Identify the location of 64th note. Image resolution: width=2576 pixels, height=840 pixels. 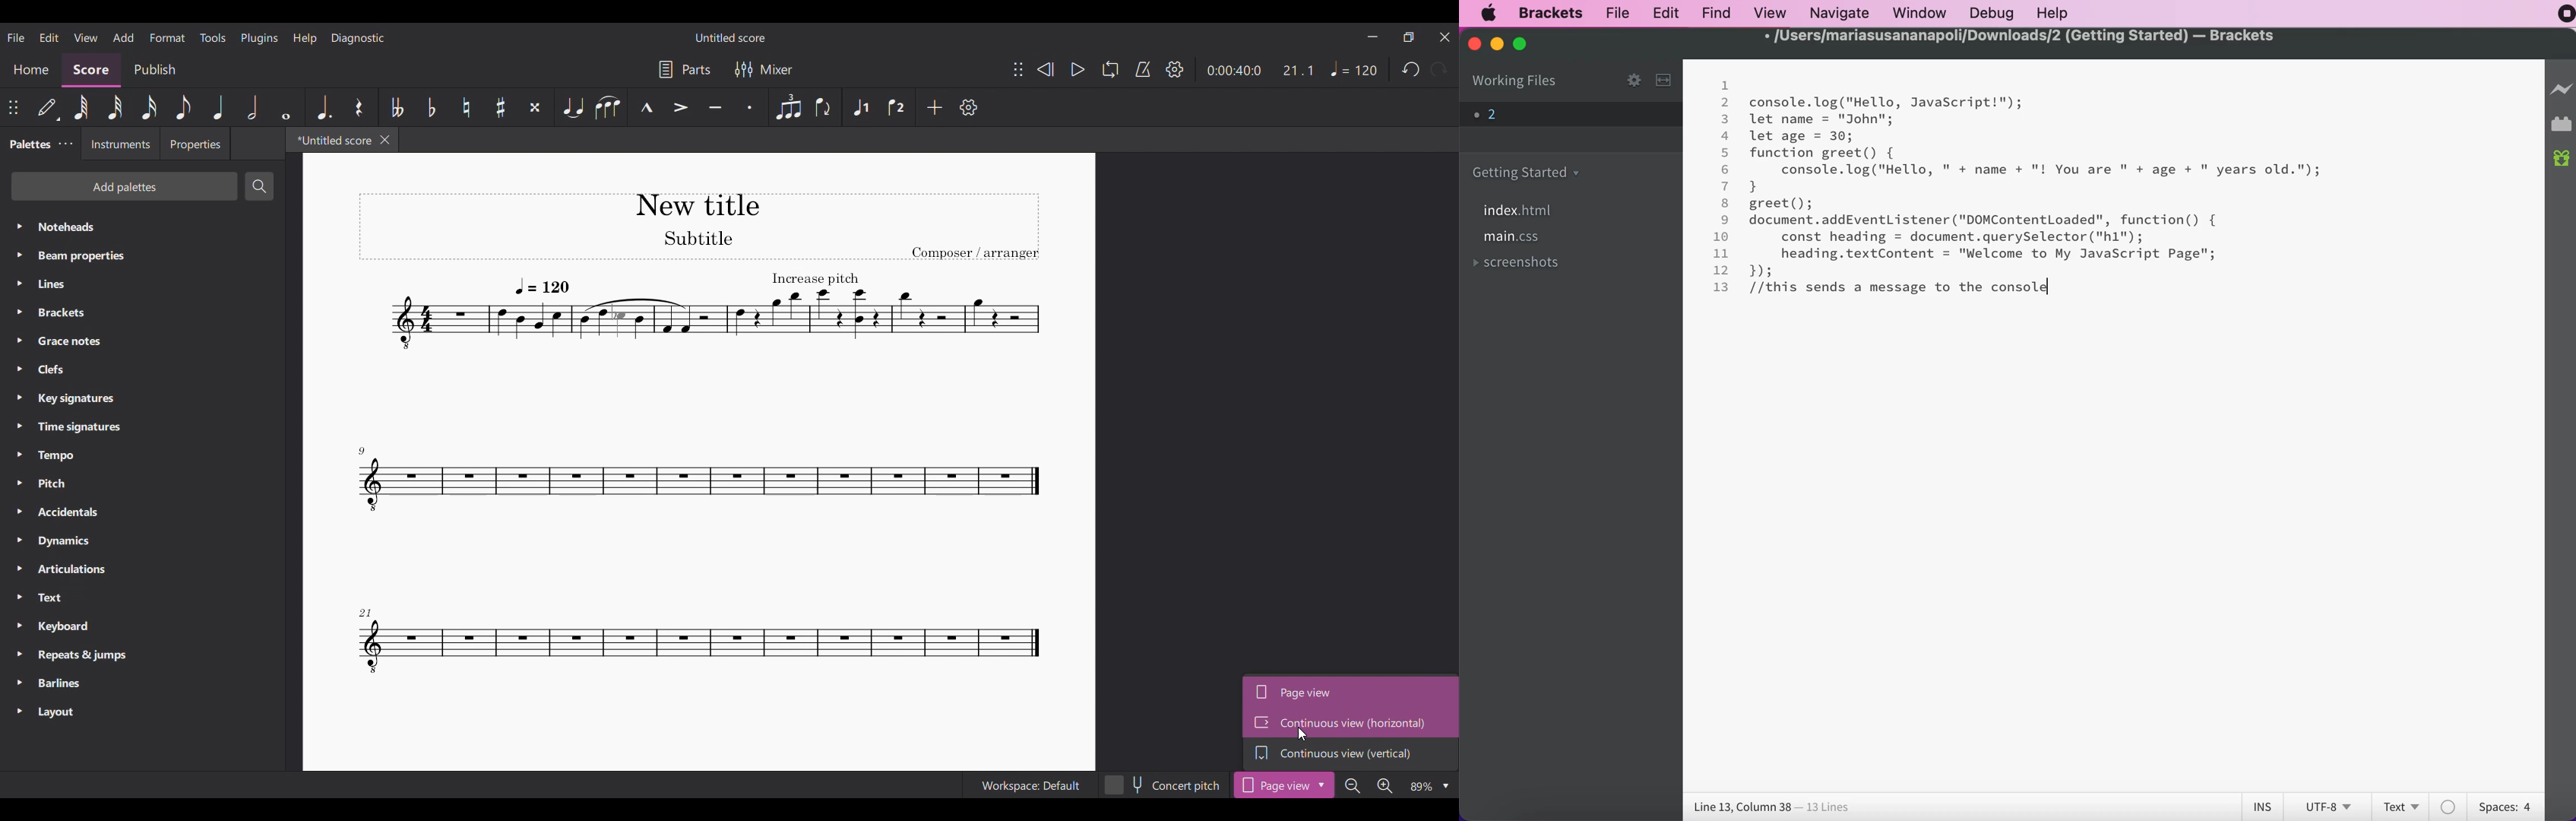
(81, 107).